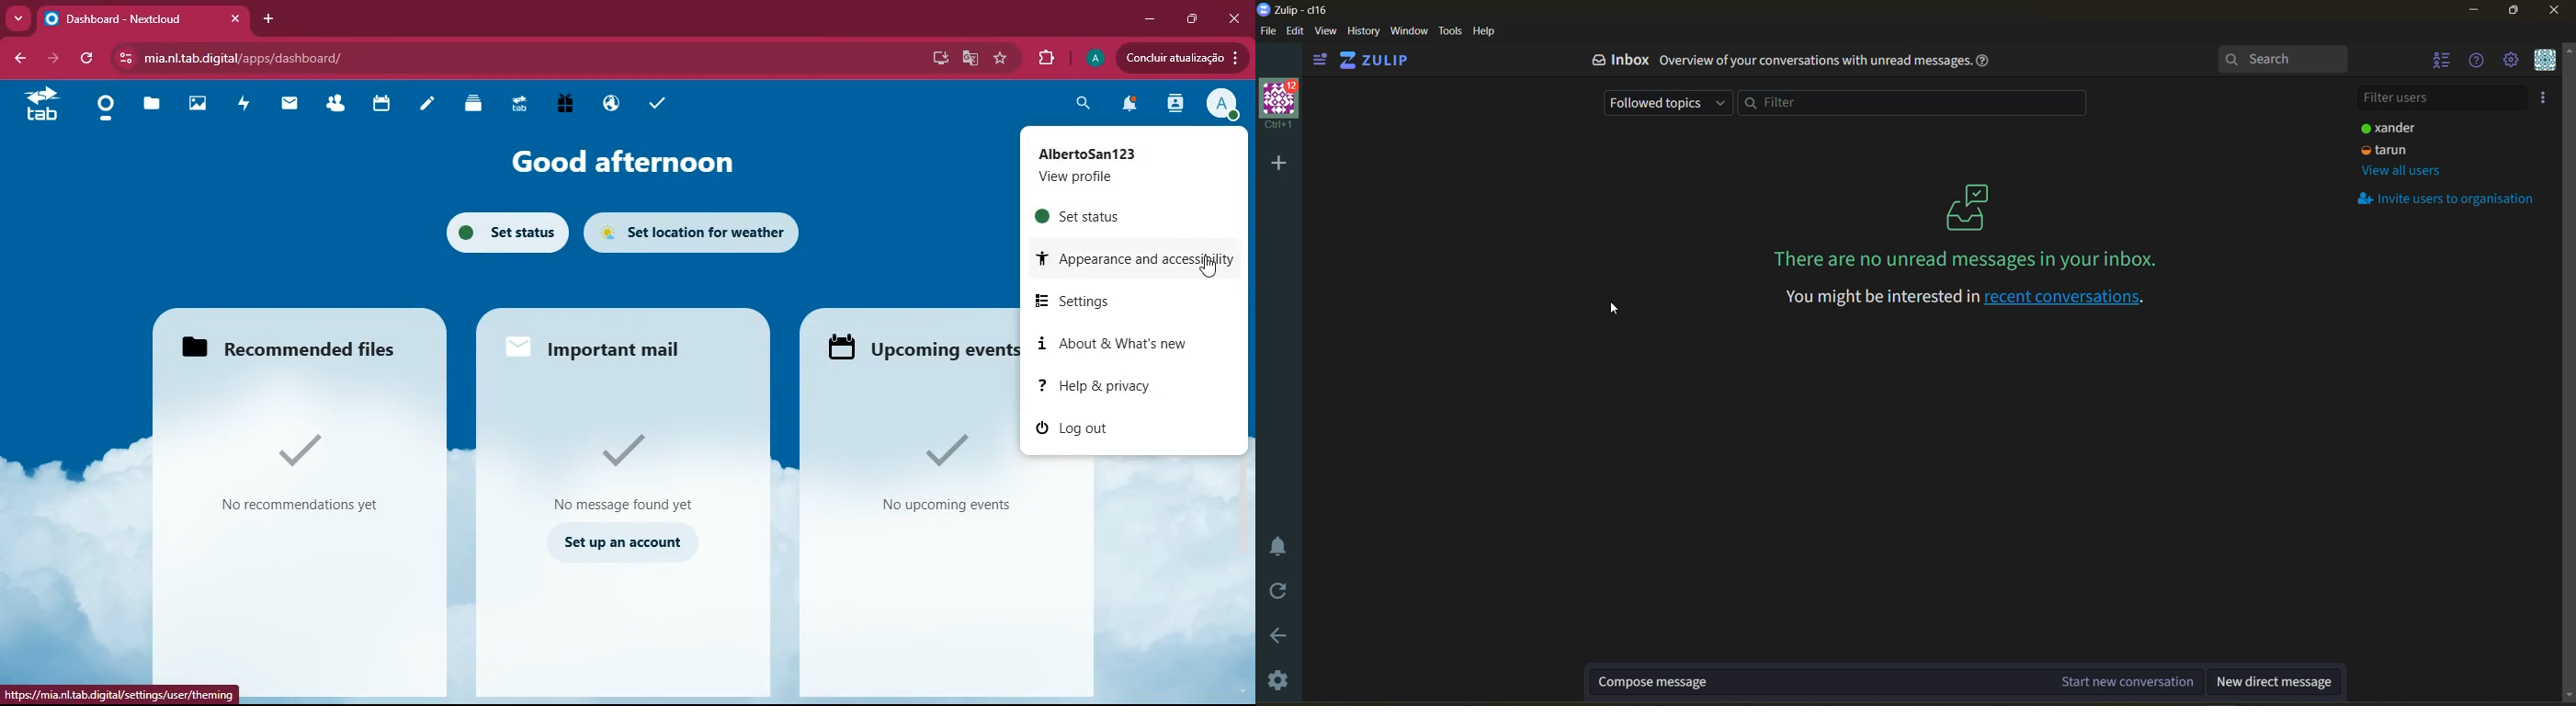  Describe the element at coordinates (2448, 201) in the screenshot. I see `invite users to organisation` at that location.